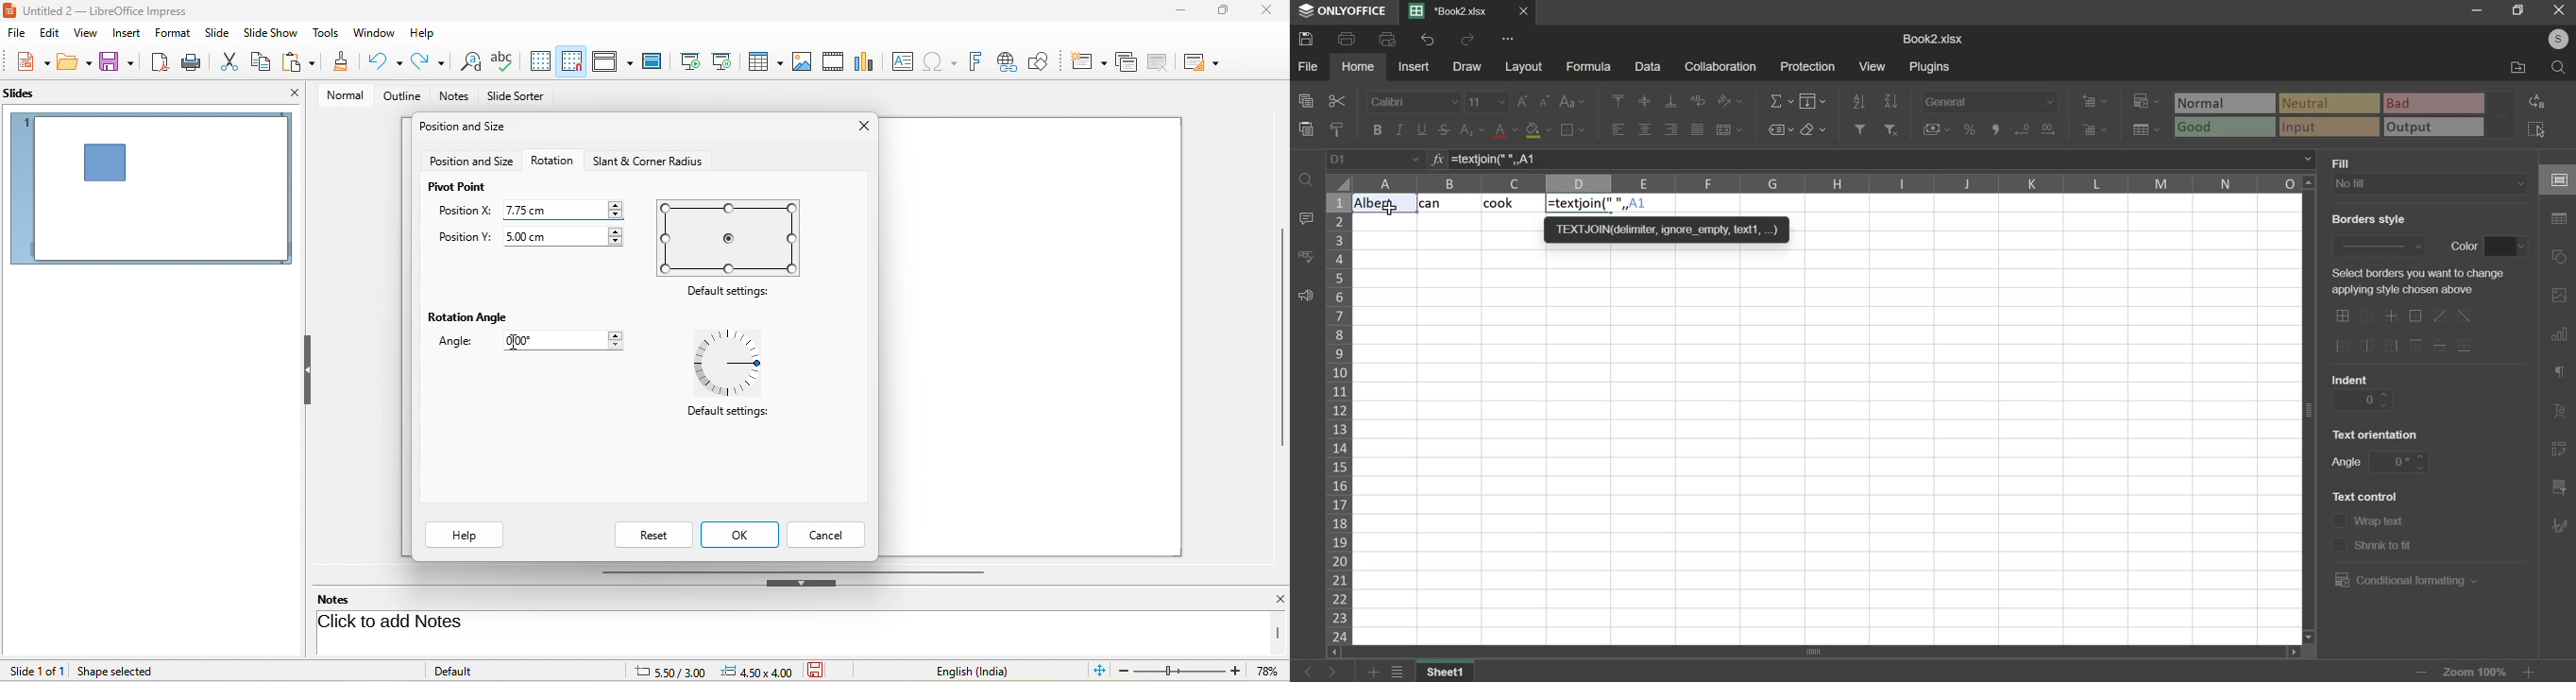 This screenshot has width=2576, height=700. What do you see at coordinates (26, 63) in the screenshot?
I see `new` at bounding box center [26, 63].